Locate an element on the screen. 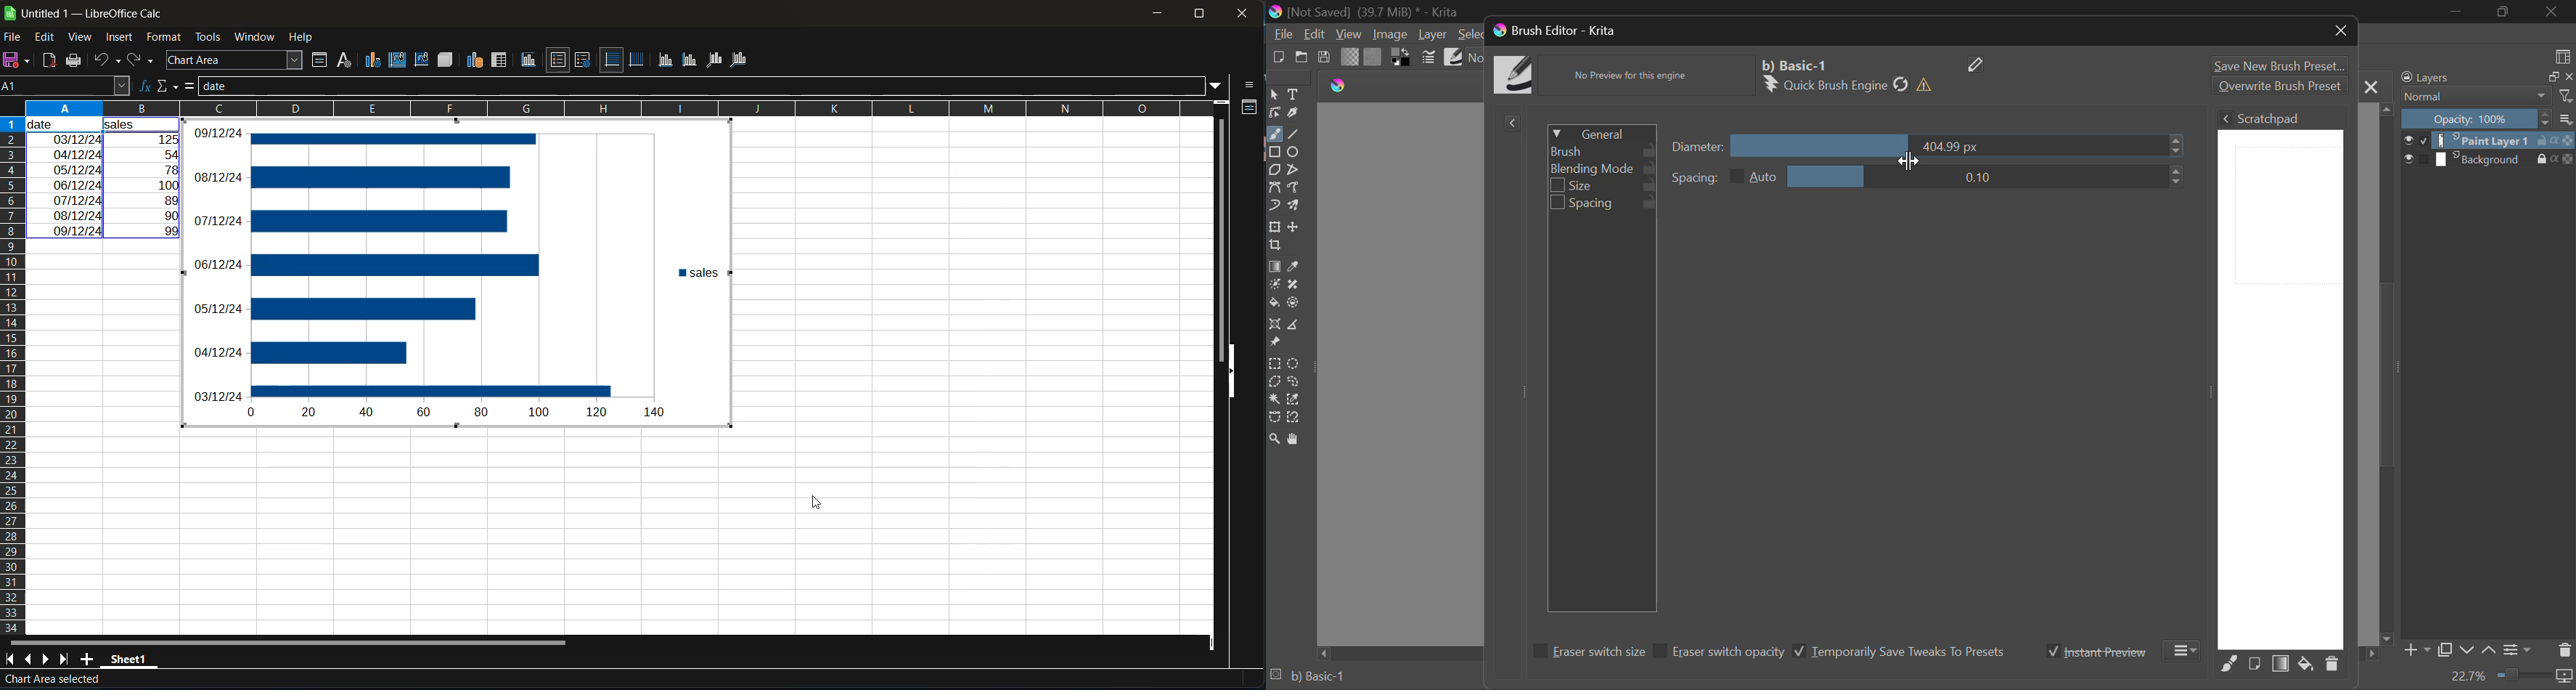  Overwrite Brush Preset is located at coordinates (2279, 85).